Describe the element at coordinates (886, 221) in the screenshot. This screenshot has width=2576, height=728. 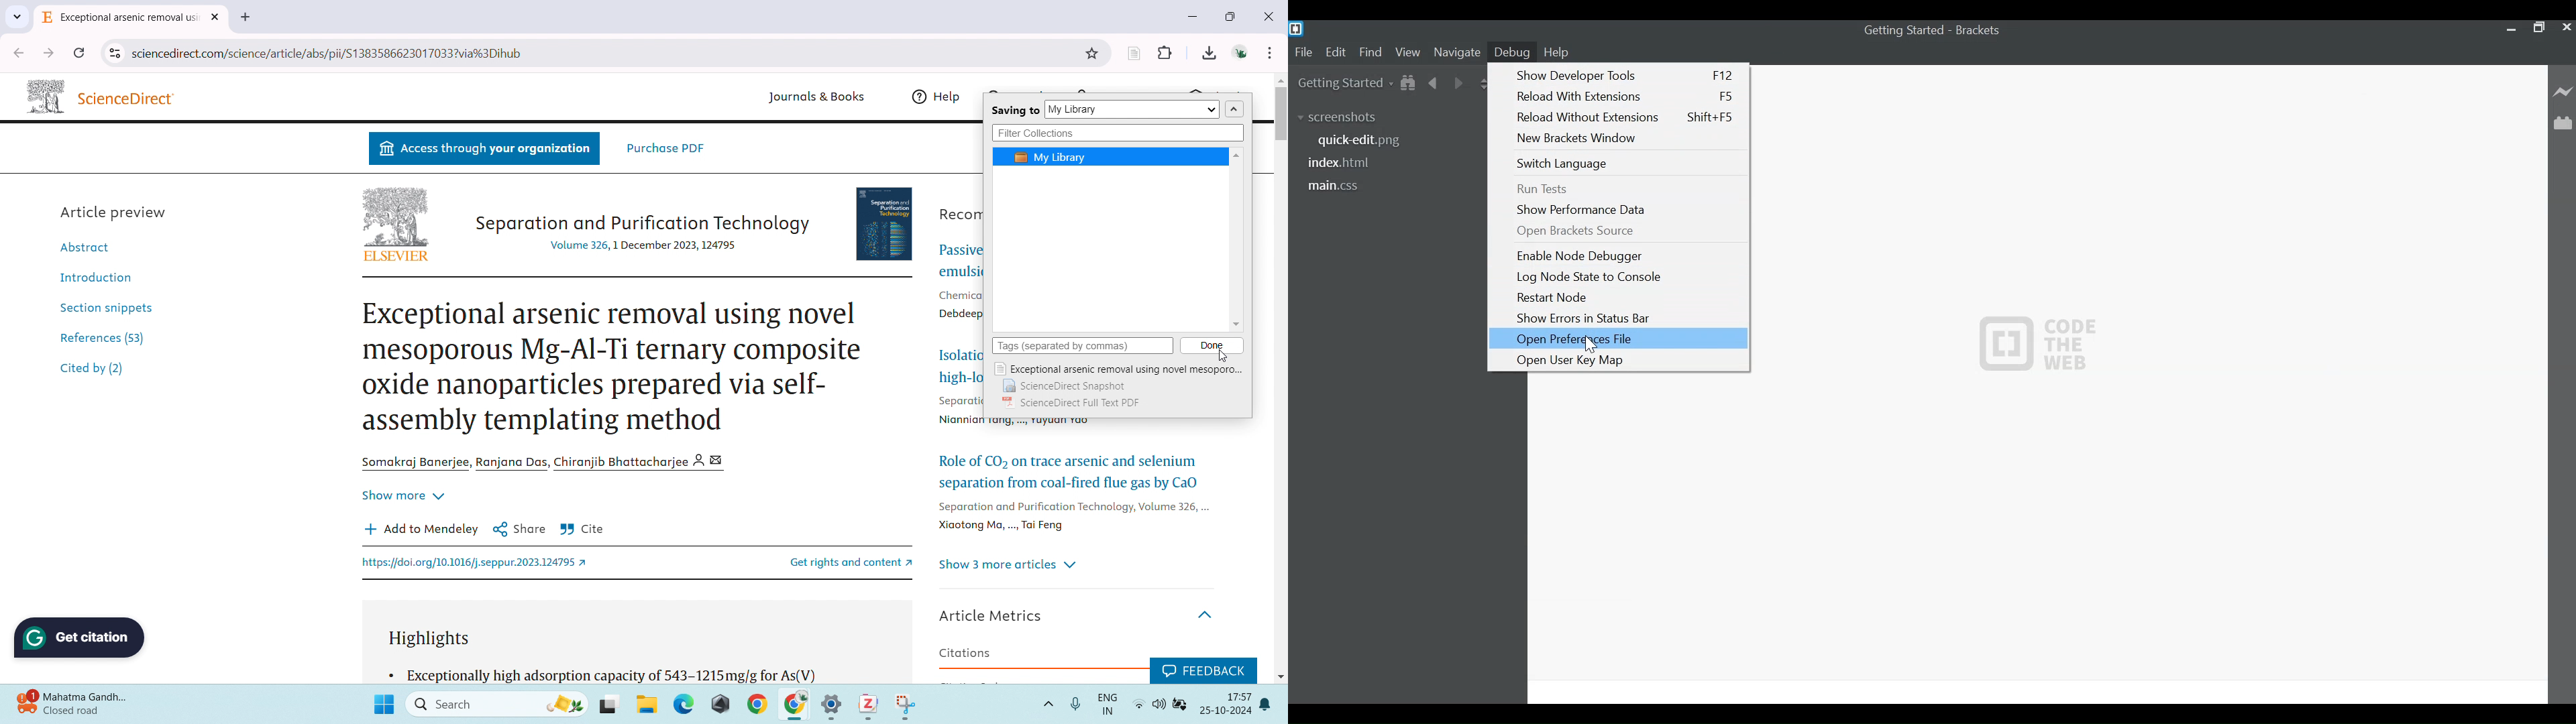
I see `Book Cover page` at that location.